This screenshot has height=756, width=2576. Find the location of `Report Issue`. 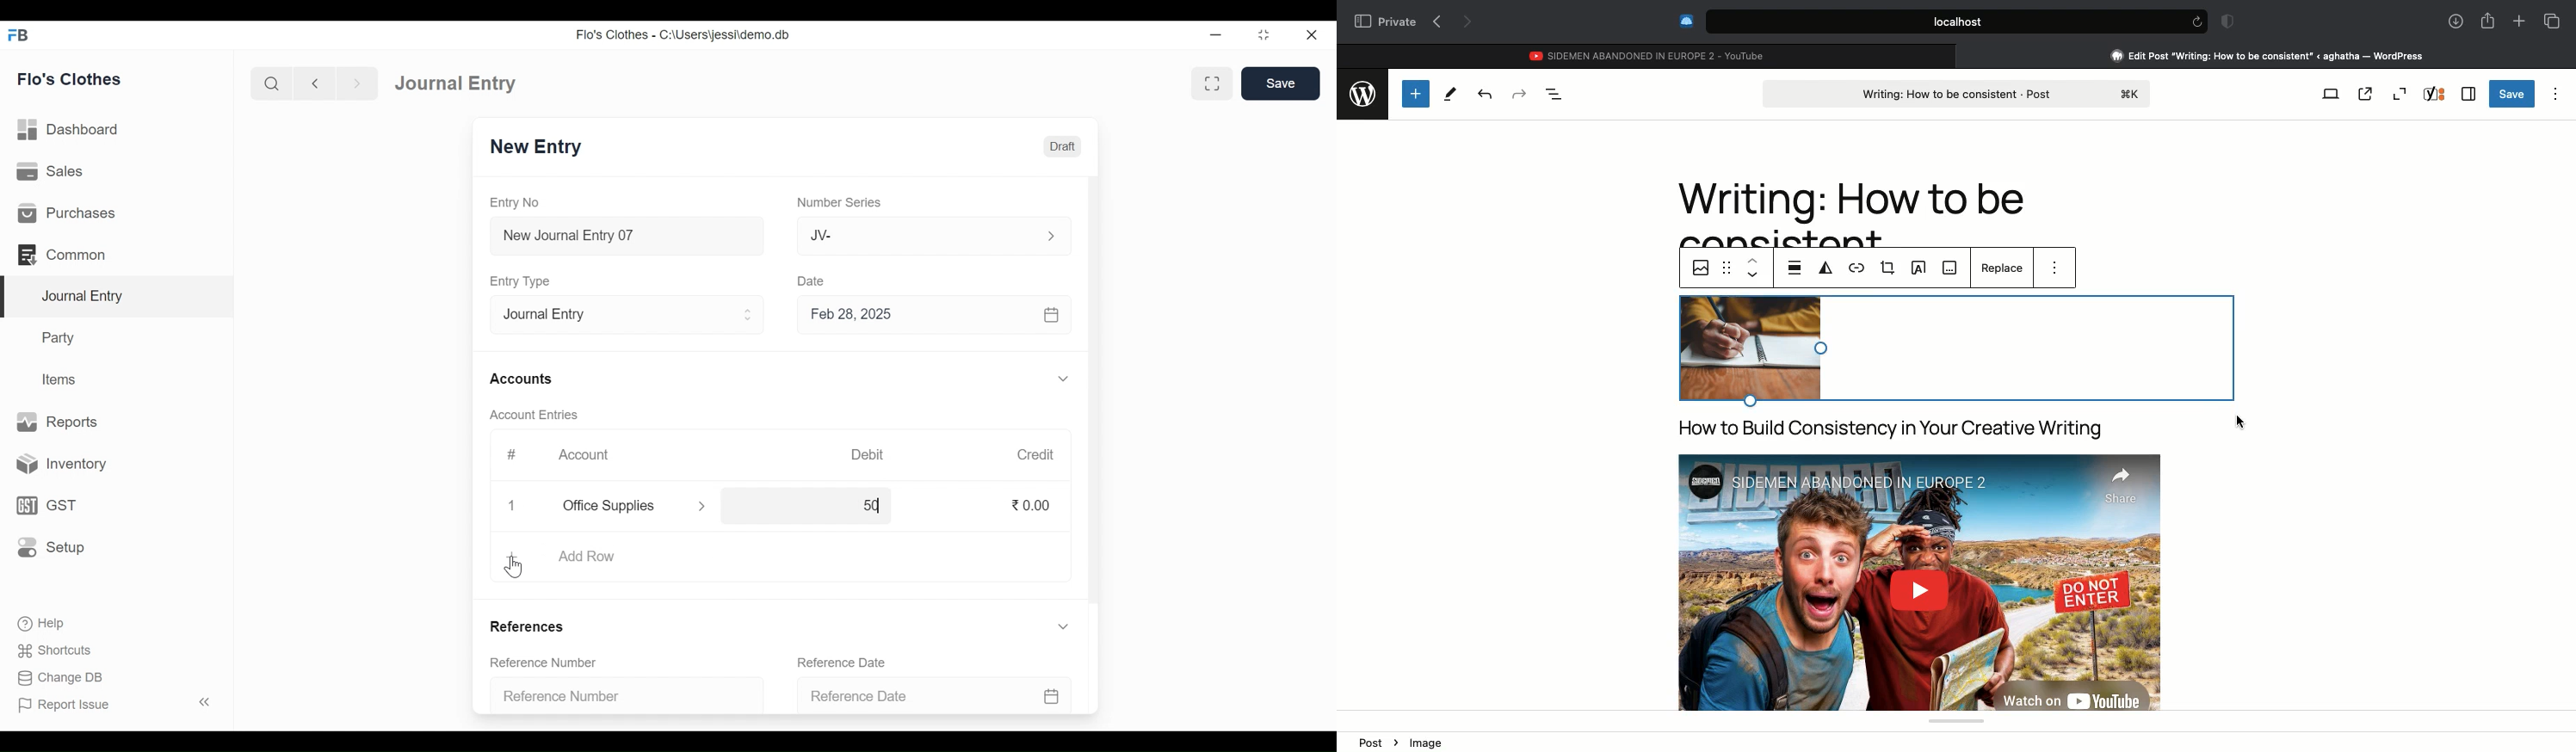

Report Issue is located at coordinates (63, 704).